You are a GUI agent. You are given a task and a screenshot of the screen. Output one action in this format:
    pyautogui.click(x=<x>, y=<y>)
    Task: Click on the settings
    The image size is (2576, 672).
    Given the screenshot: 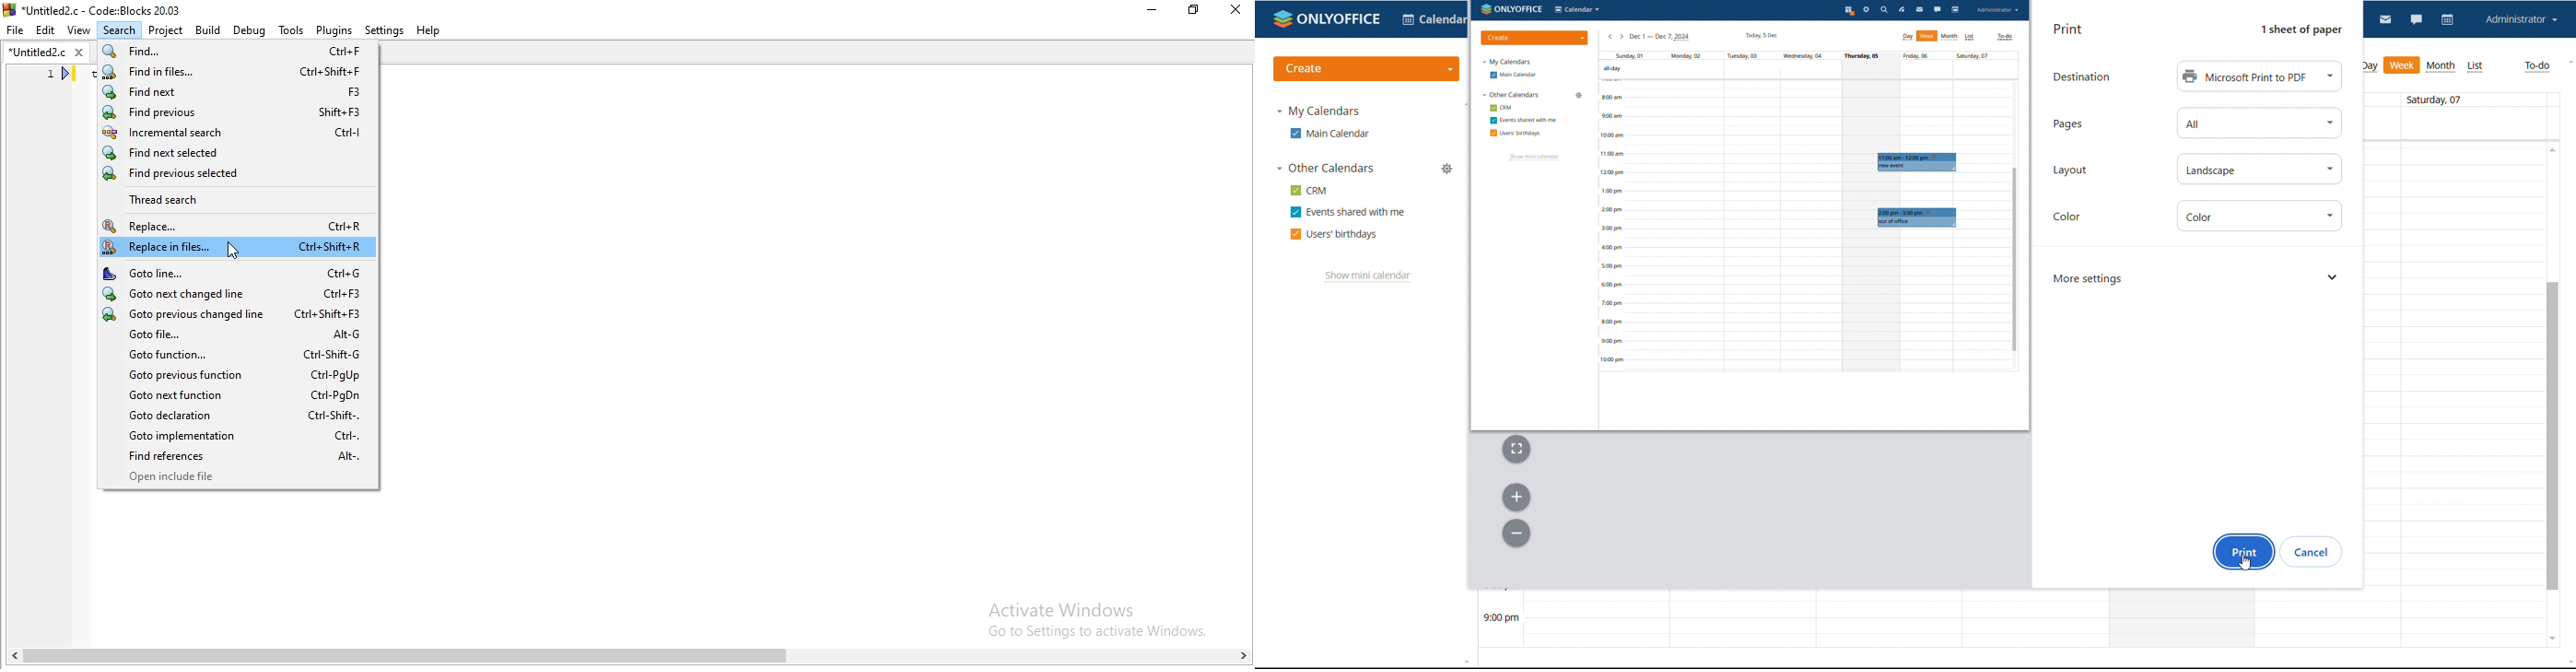 What is the action you would take?
    pyautogui.click(x=385, y=30)
    